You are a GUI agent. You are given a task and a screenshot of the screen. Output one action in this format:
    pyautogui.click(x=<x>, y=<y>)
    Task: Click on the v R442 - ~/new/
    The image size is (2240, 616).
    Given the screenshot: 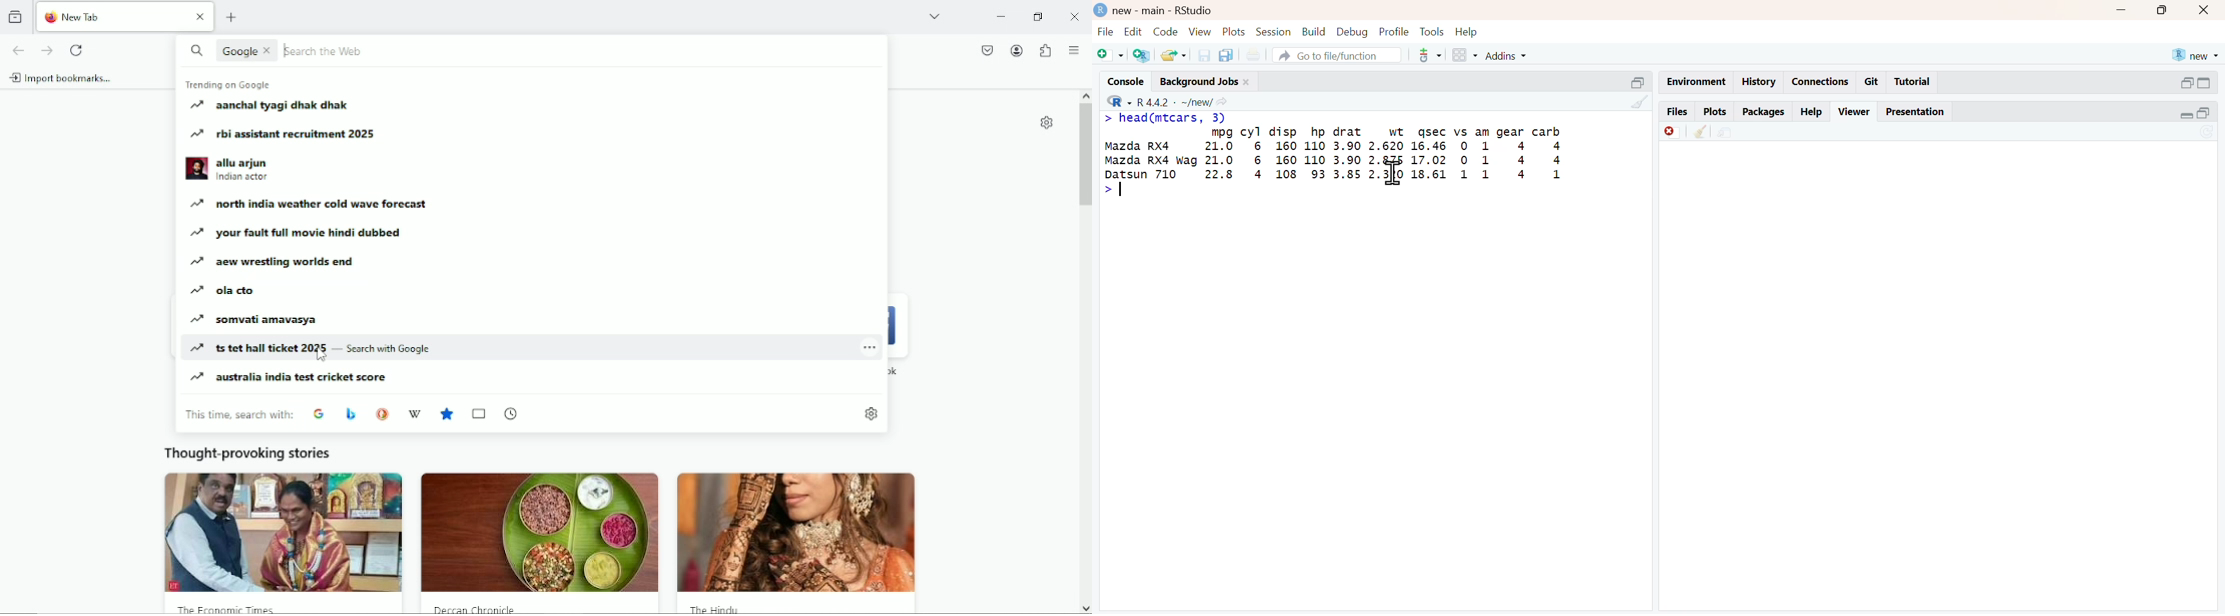 What is the action you would take?
    pyautogui.click(x=1189, y=101)
    